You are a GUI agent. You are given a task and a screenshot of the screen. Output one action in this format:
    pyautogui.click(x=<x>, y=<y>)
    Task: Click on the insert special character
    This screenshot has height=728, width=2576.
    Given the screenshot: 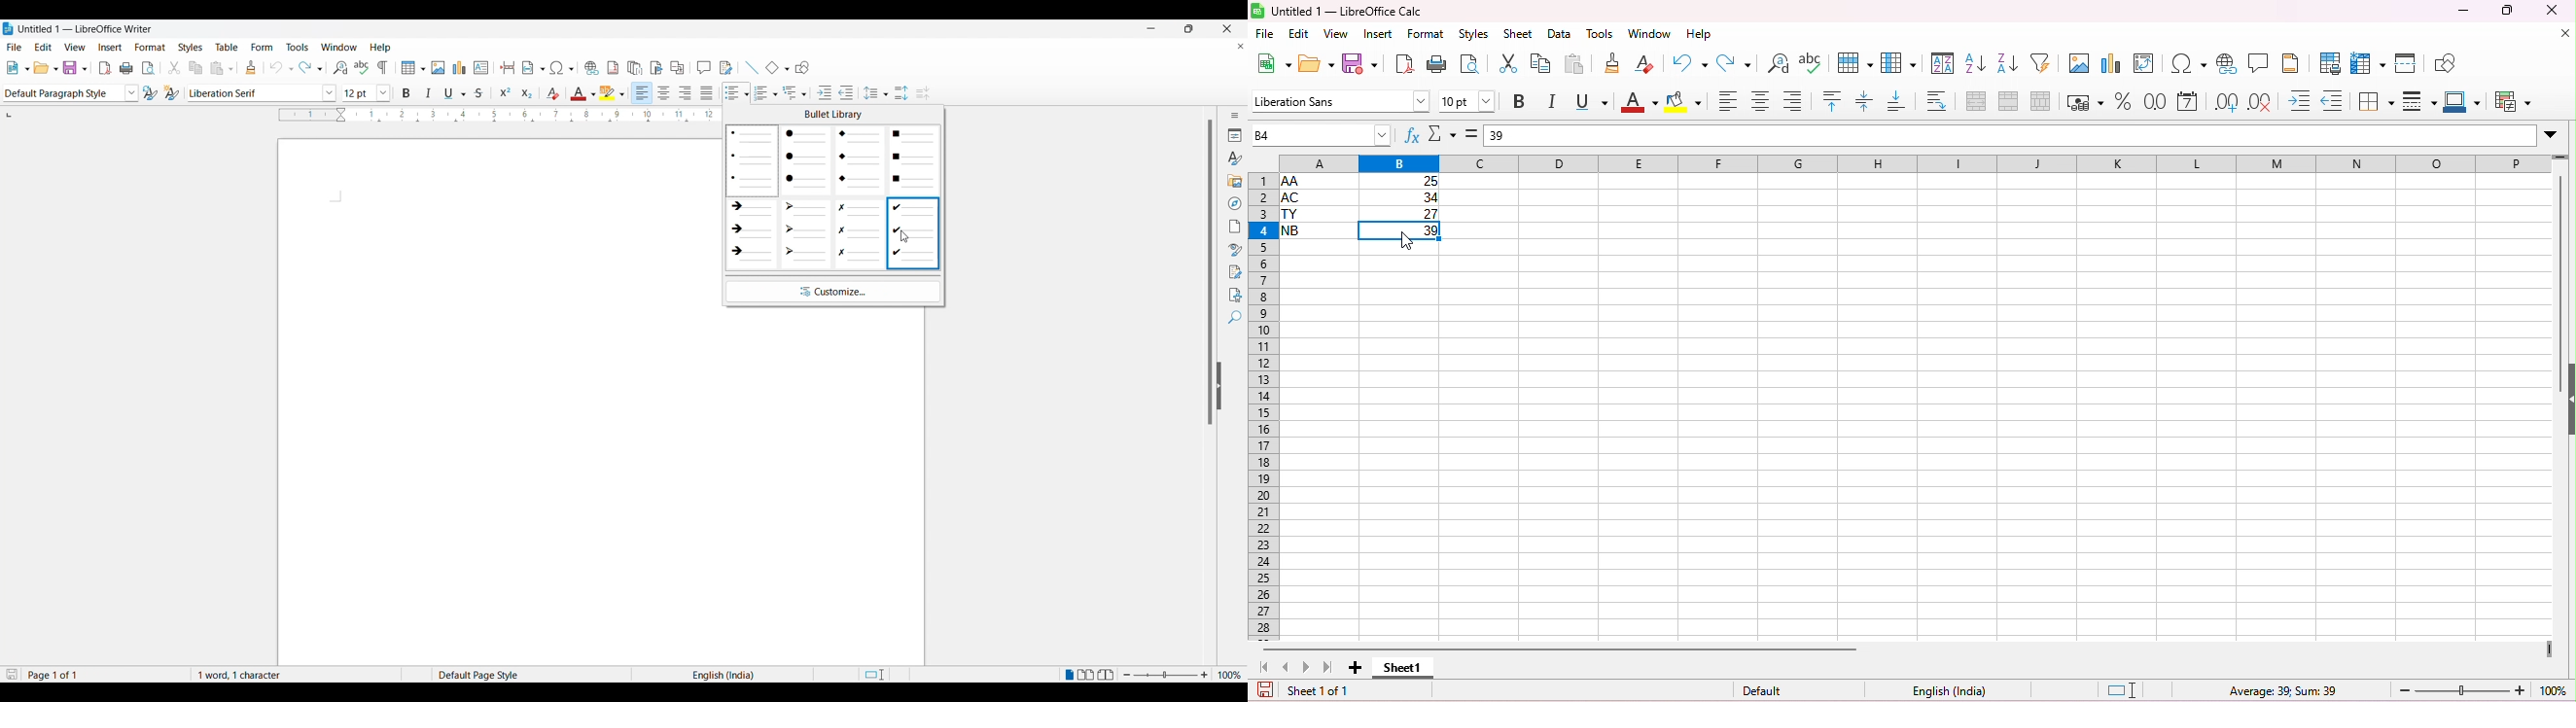 What is the action you would take?
    pyautogui.click(x=562, y=68)
    